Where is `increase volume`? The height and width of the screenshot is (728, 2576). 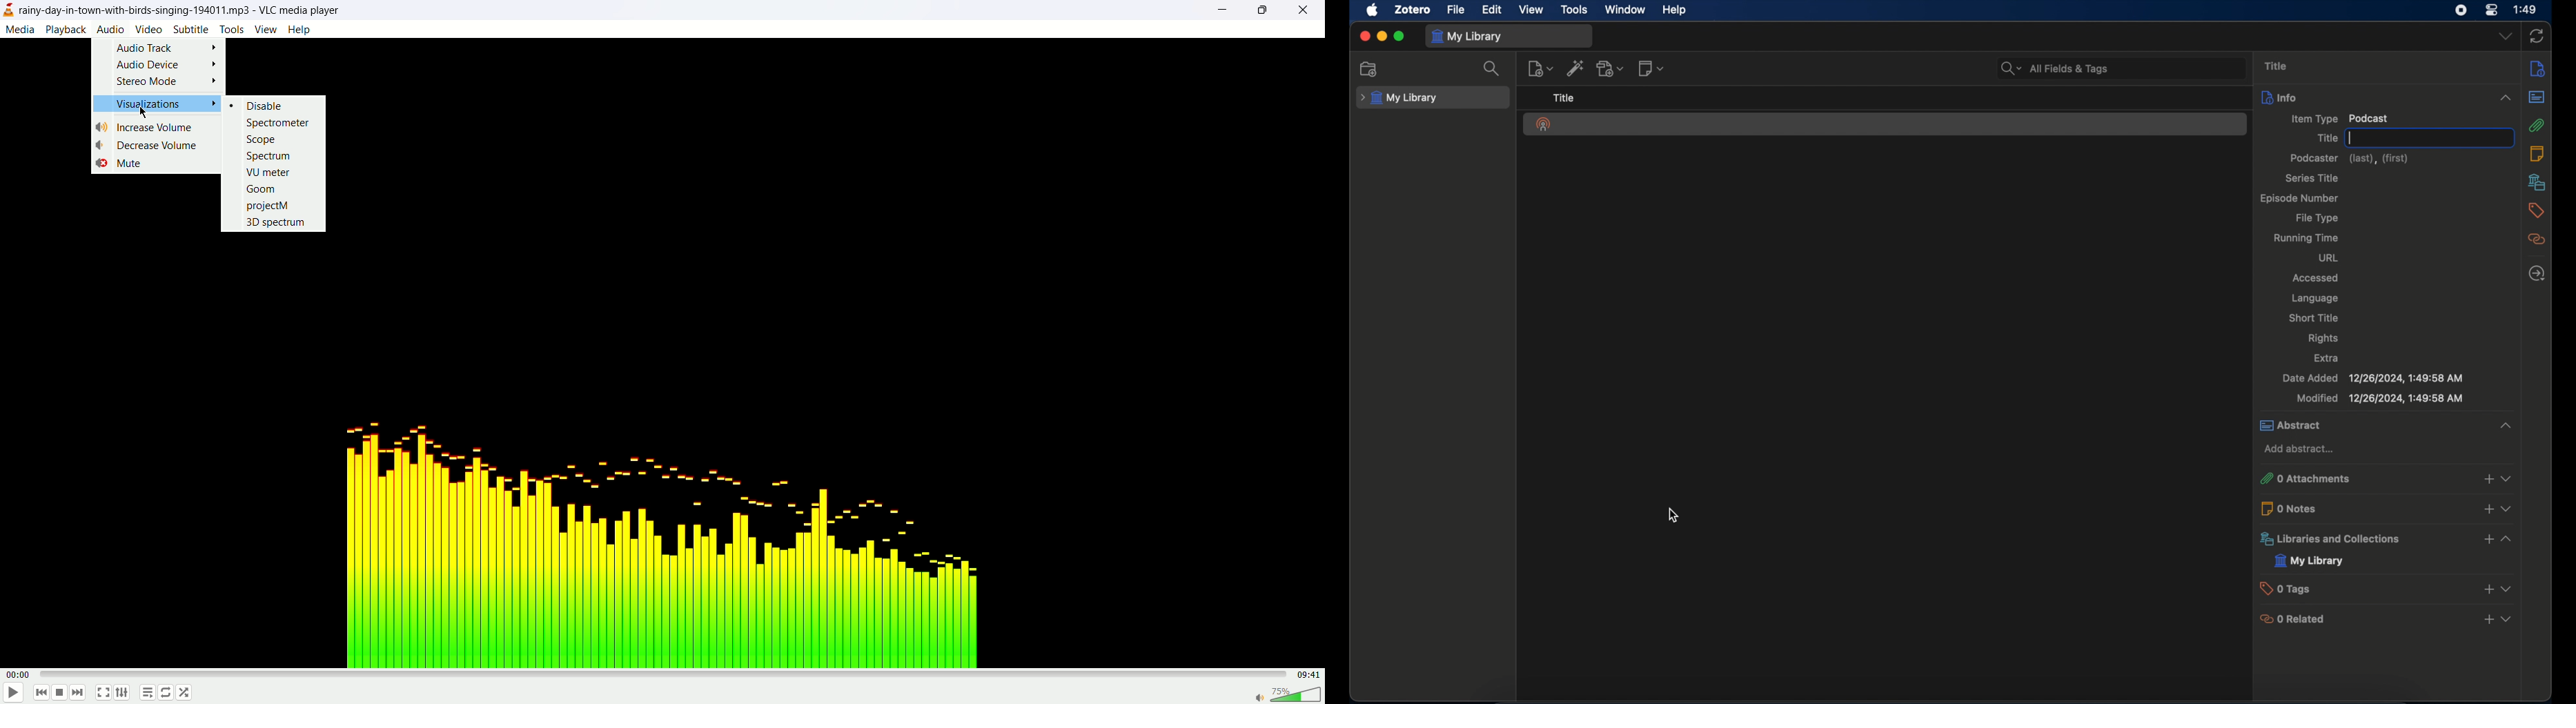 increase volume is located at coordinates (148, 127).